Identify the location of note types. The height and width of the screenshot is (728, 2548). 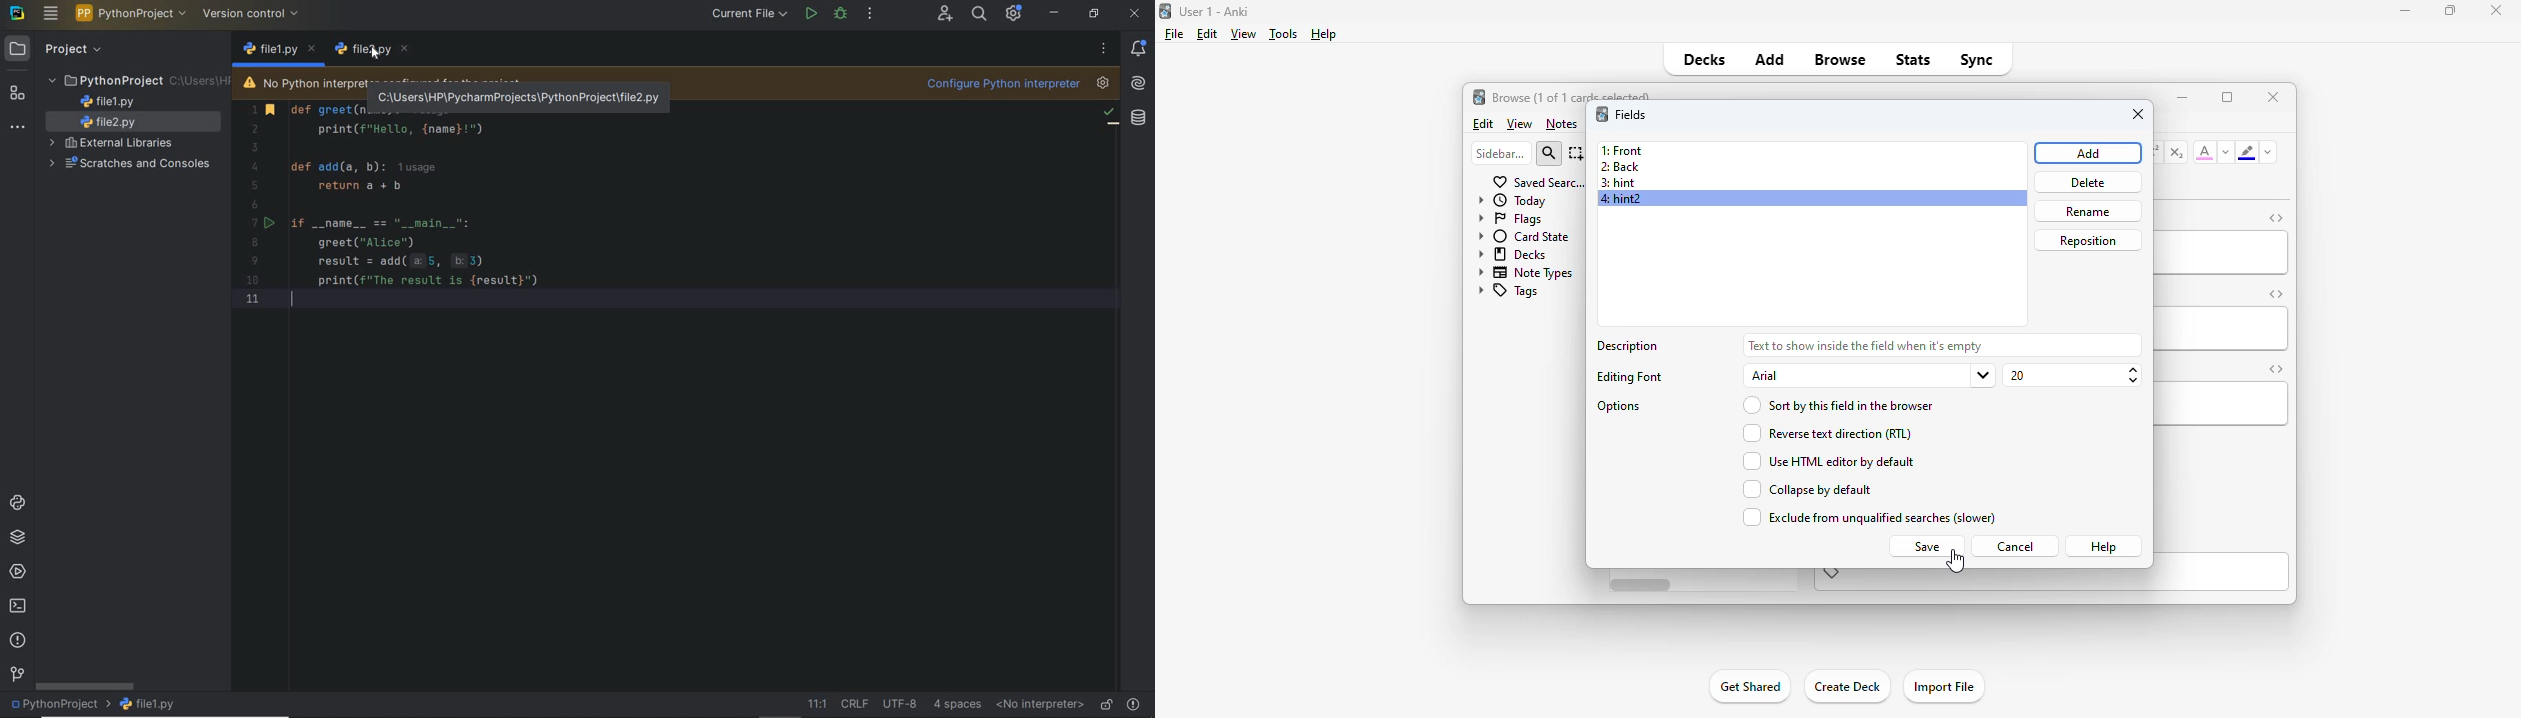
(1526, 272).